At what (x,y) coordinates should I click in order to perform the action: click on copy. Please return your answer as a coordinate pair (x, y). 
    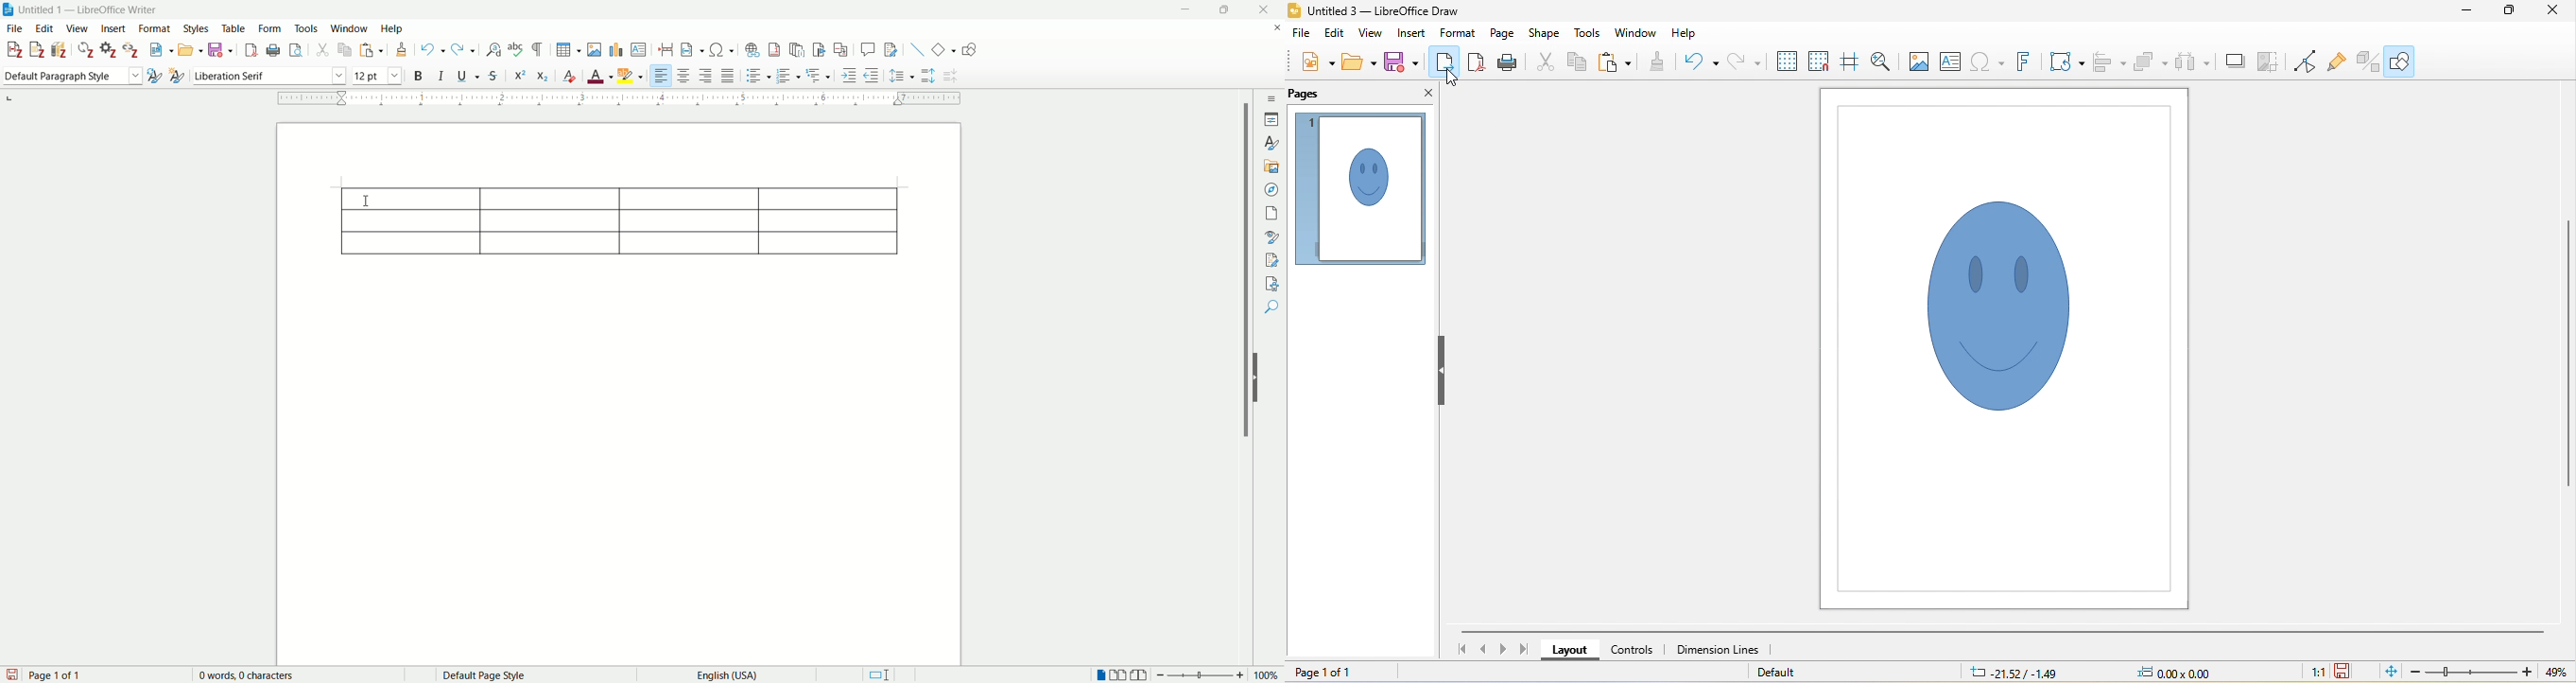
    Looking at the image, I should click on (1575, 61).